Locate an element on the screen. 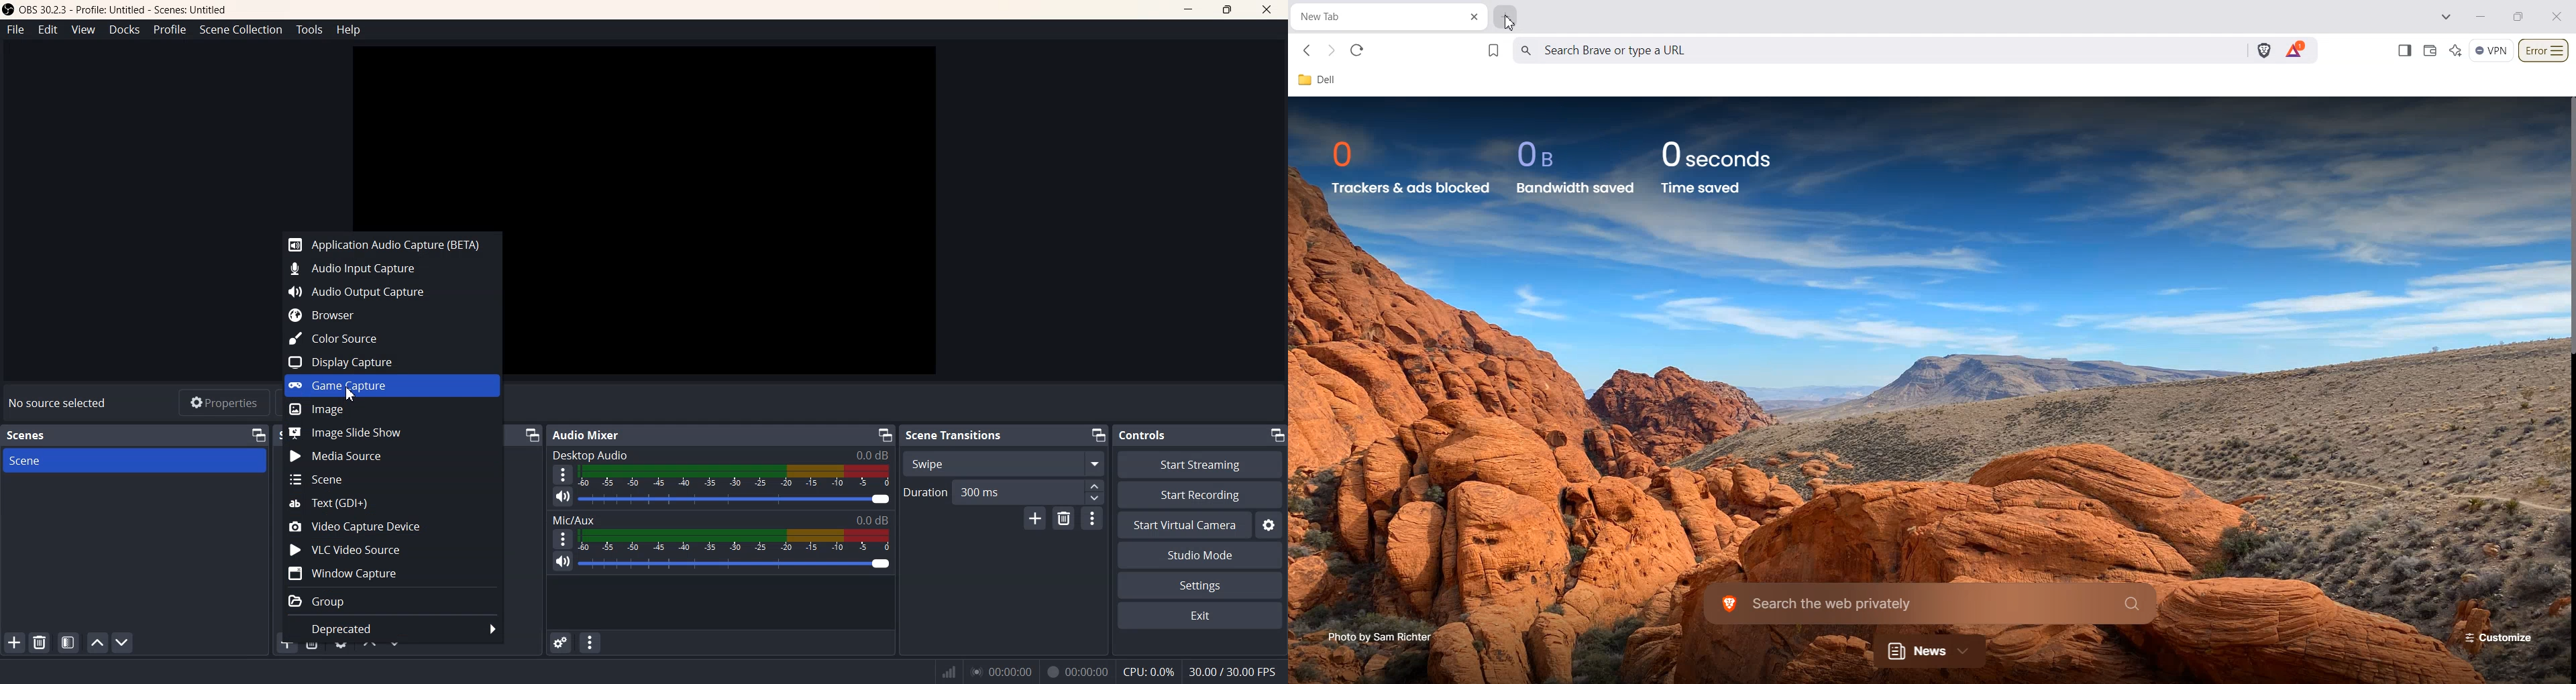  Swipe is located at coordinates (1002, 463).